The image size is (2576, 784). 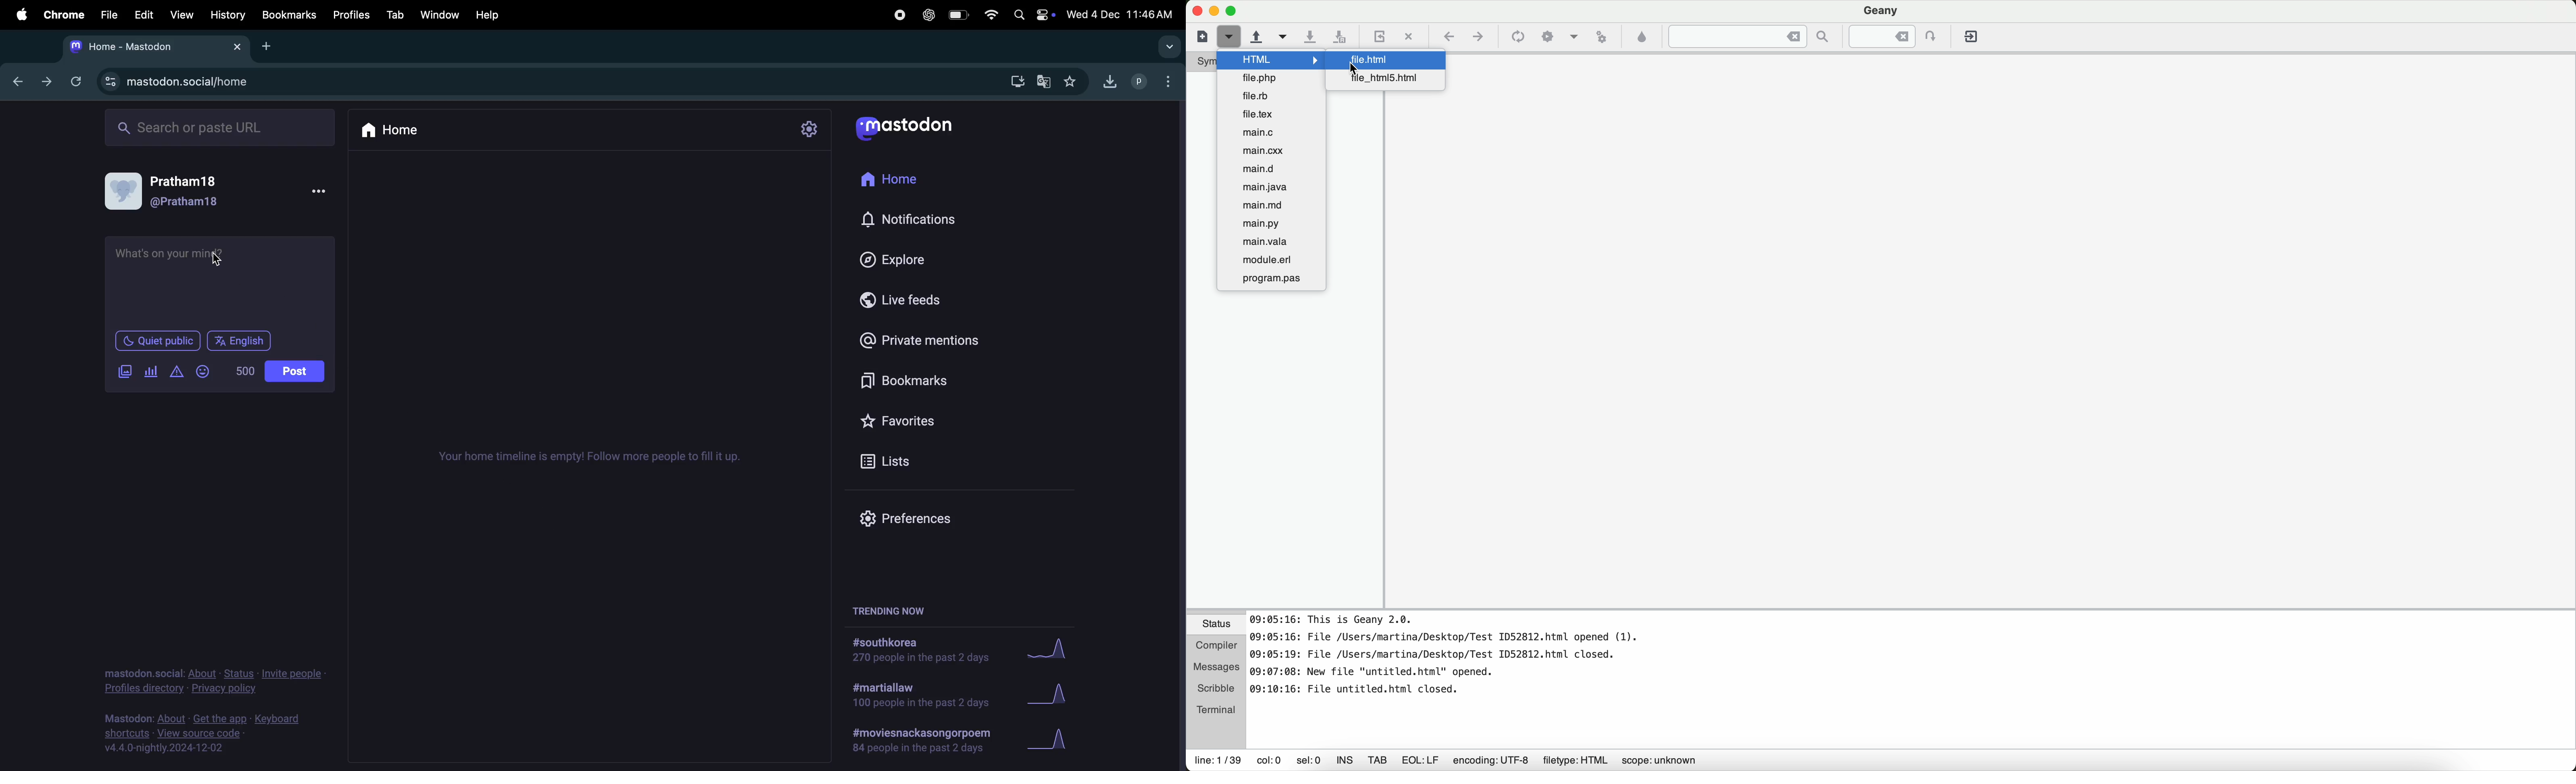 I want to click on source code, so click(x=211, y=732).